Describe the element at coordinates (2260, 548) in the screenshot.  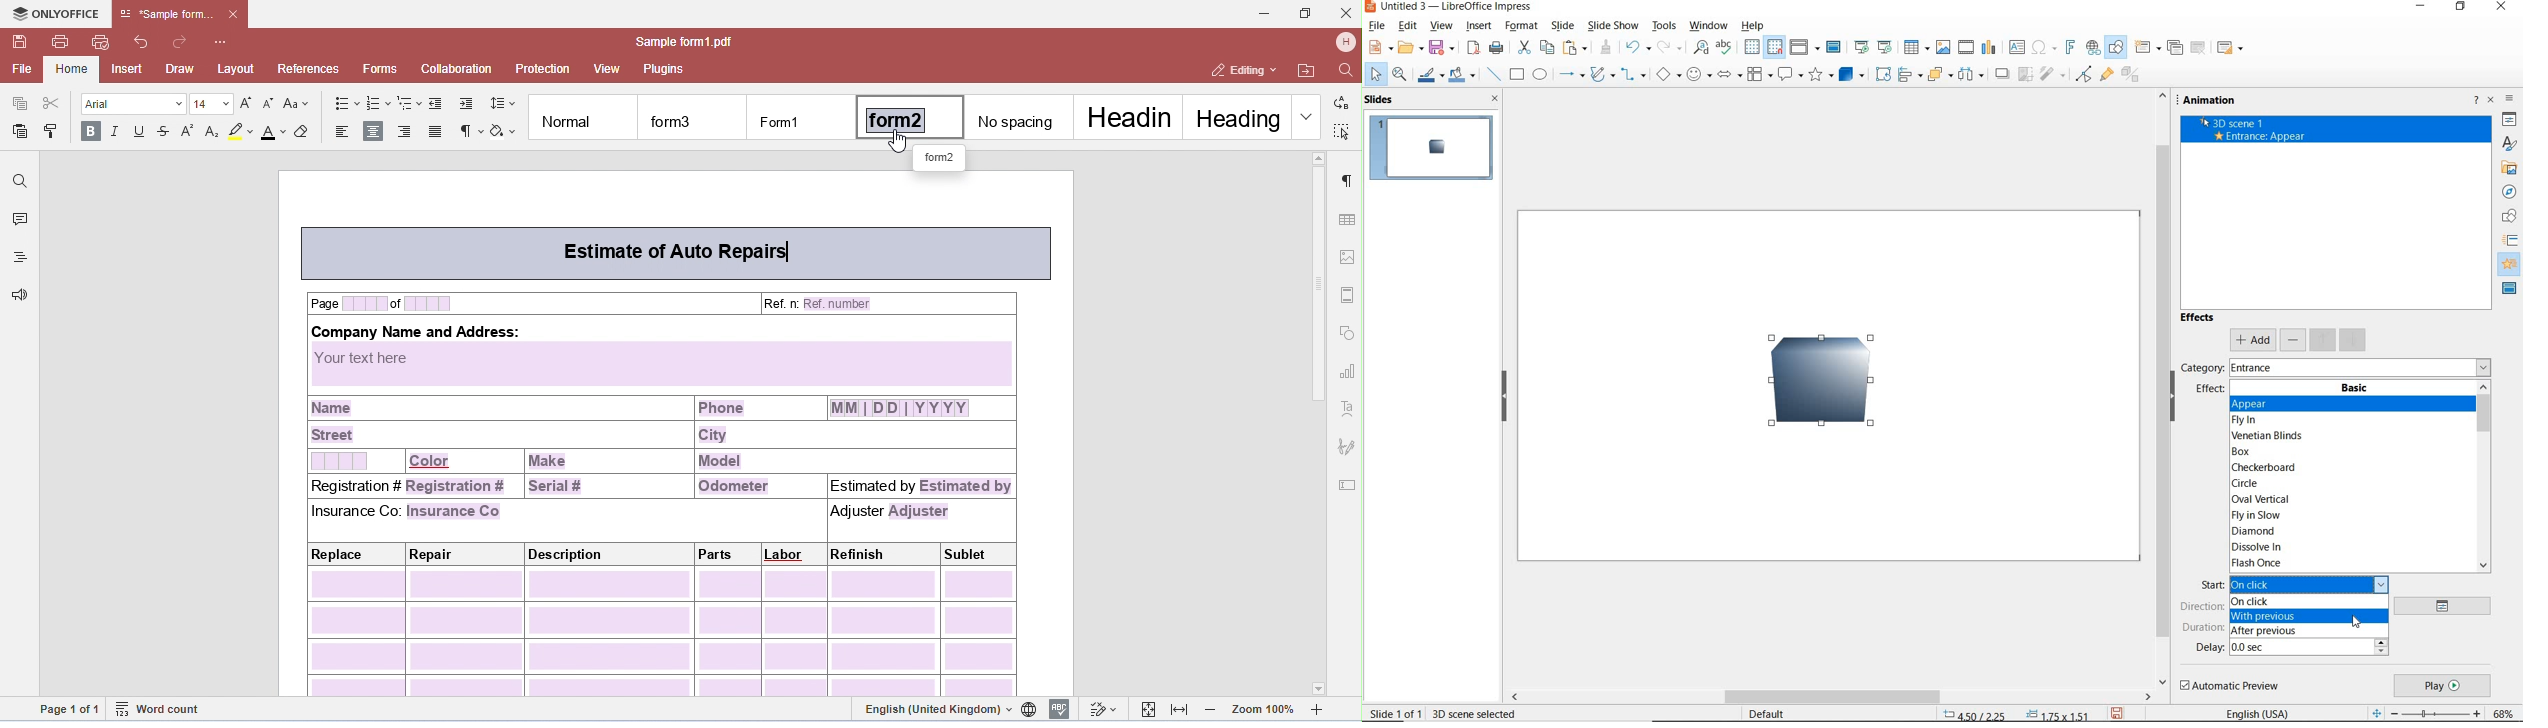
I see `DISSOLVE IN` at that location.